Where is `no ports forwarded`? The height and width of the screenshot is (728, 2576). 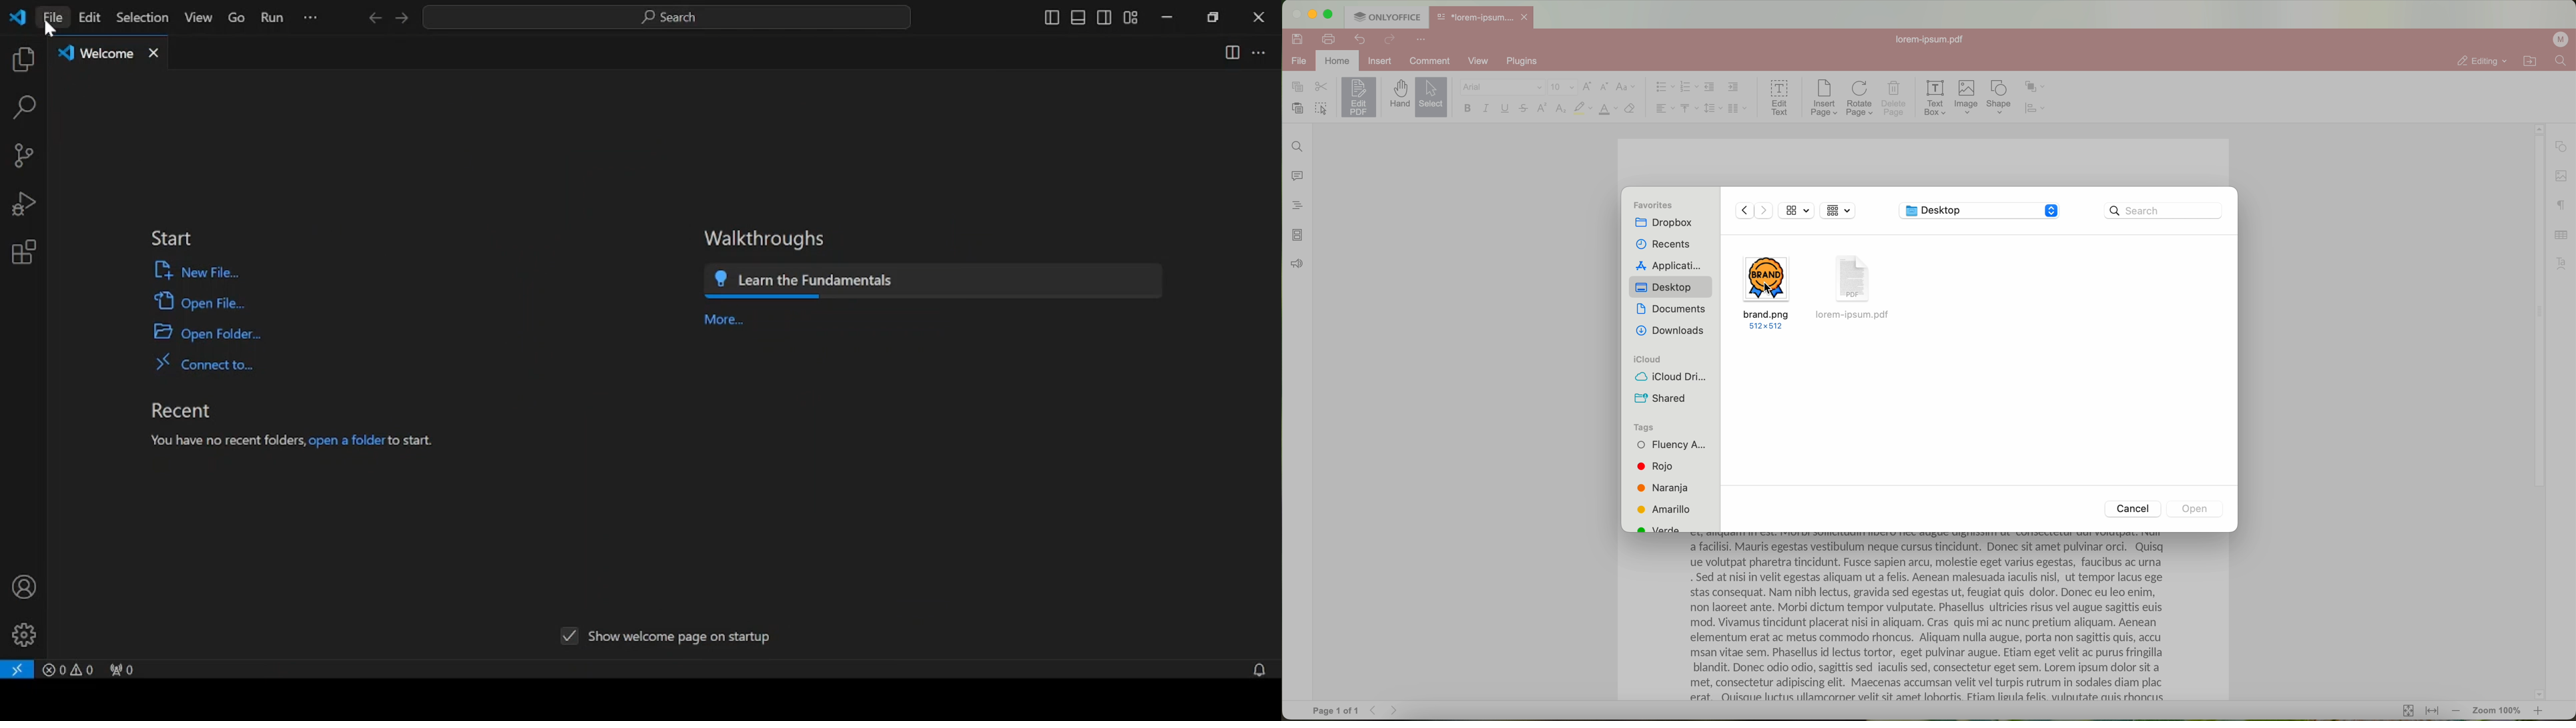 no ports forwarded is located at coordinates (120, 669).